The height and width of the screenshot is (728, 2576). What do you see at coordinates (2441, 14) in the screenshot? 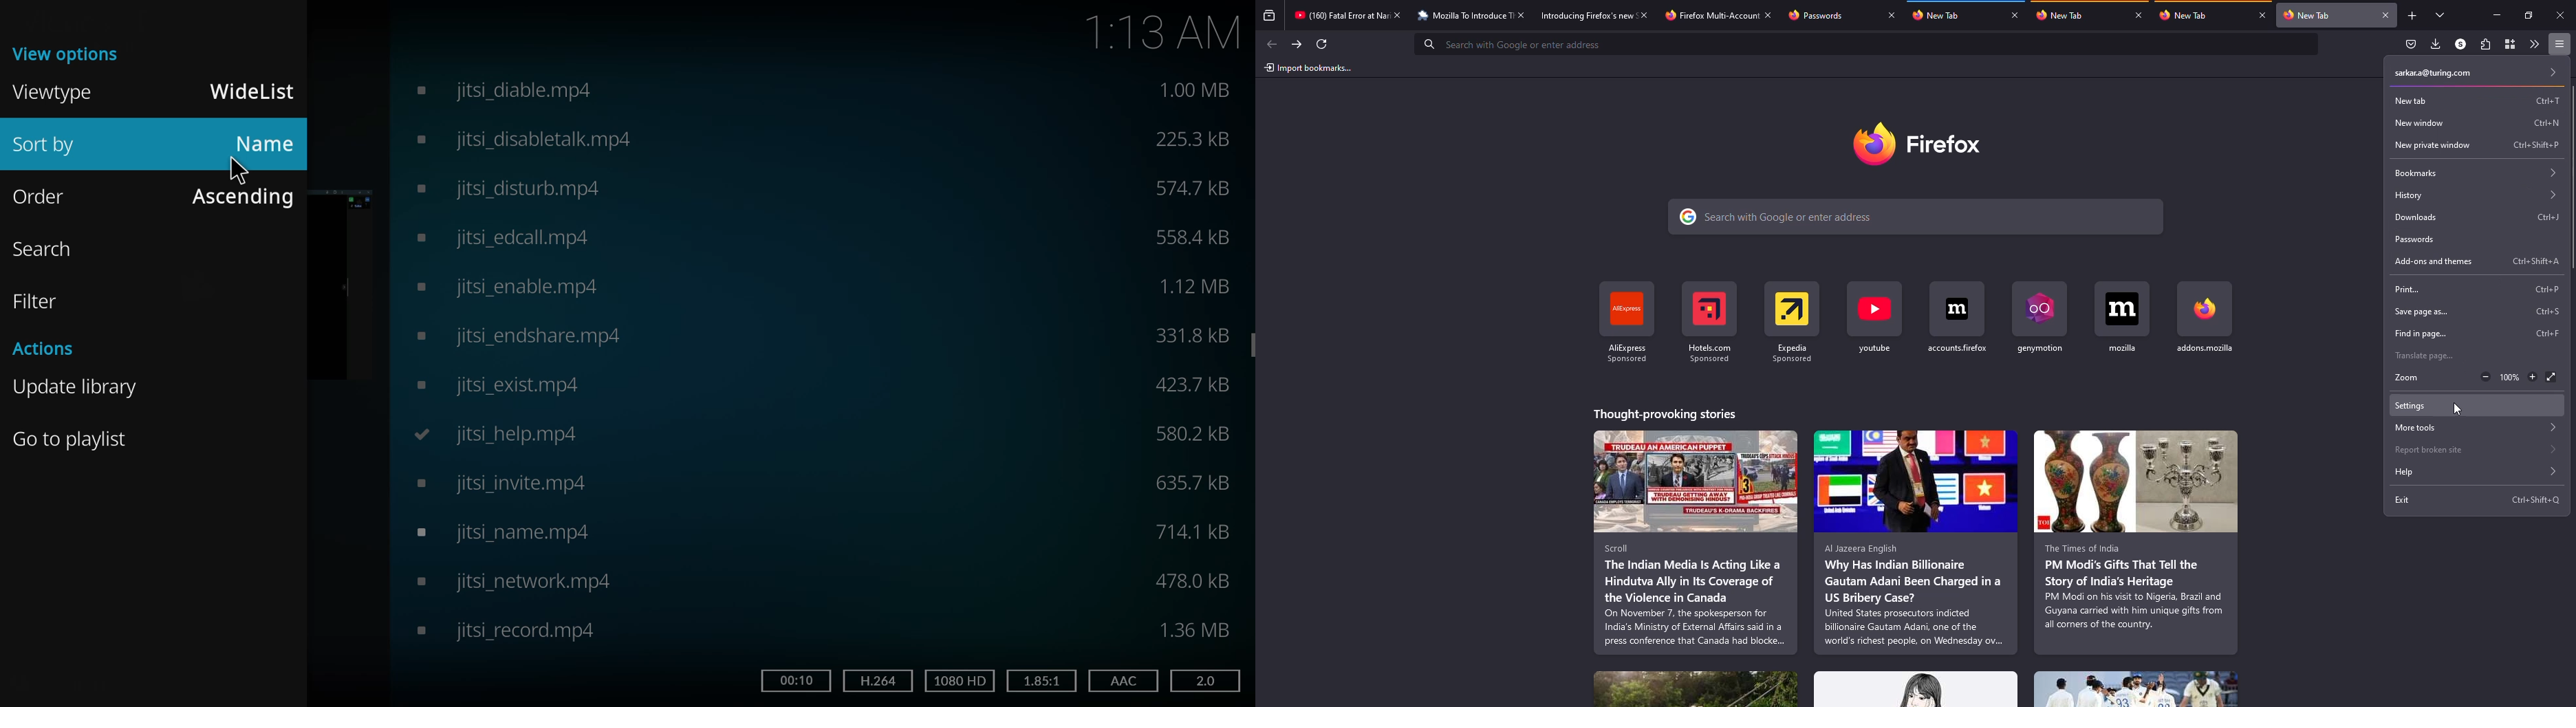
I see `view tab` at bounding box center [2441, 14].